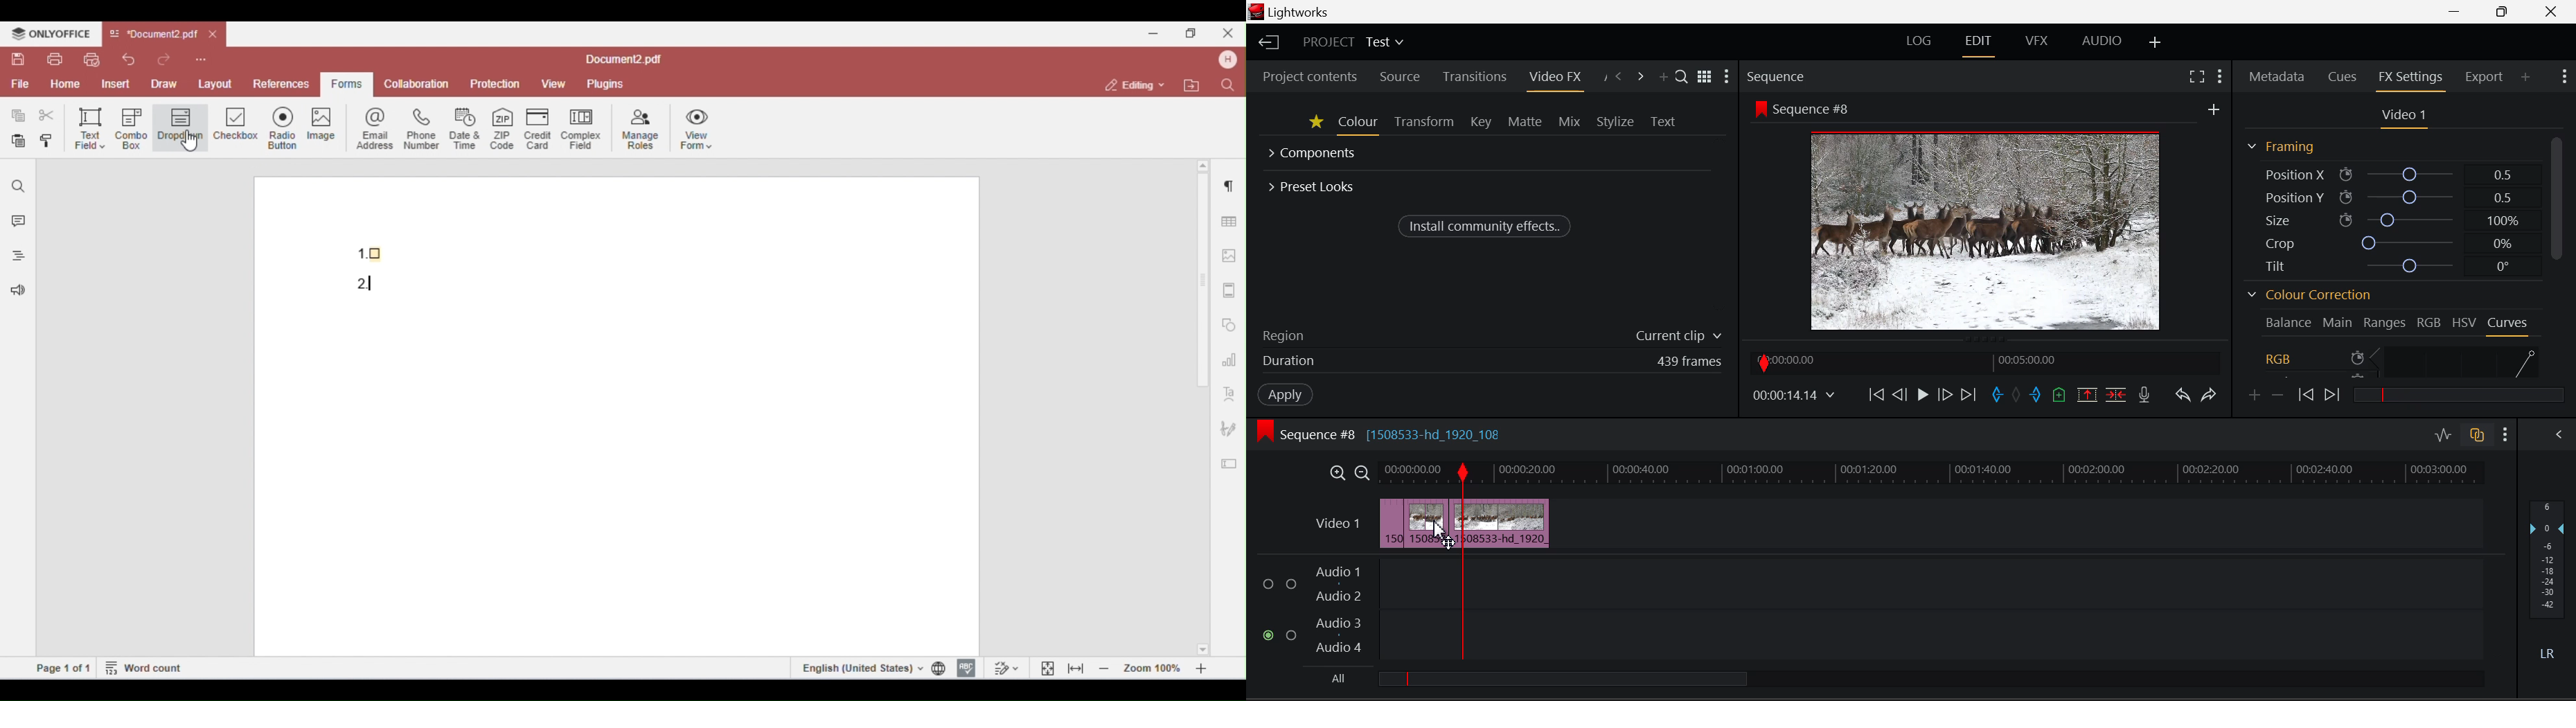  I want to click on Main, so click(2338, 321).